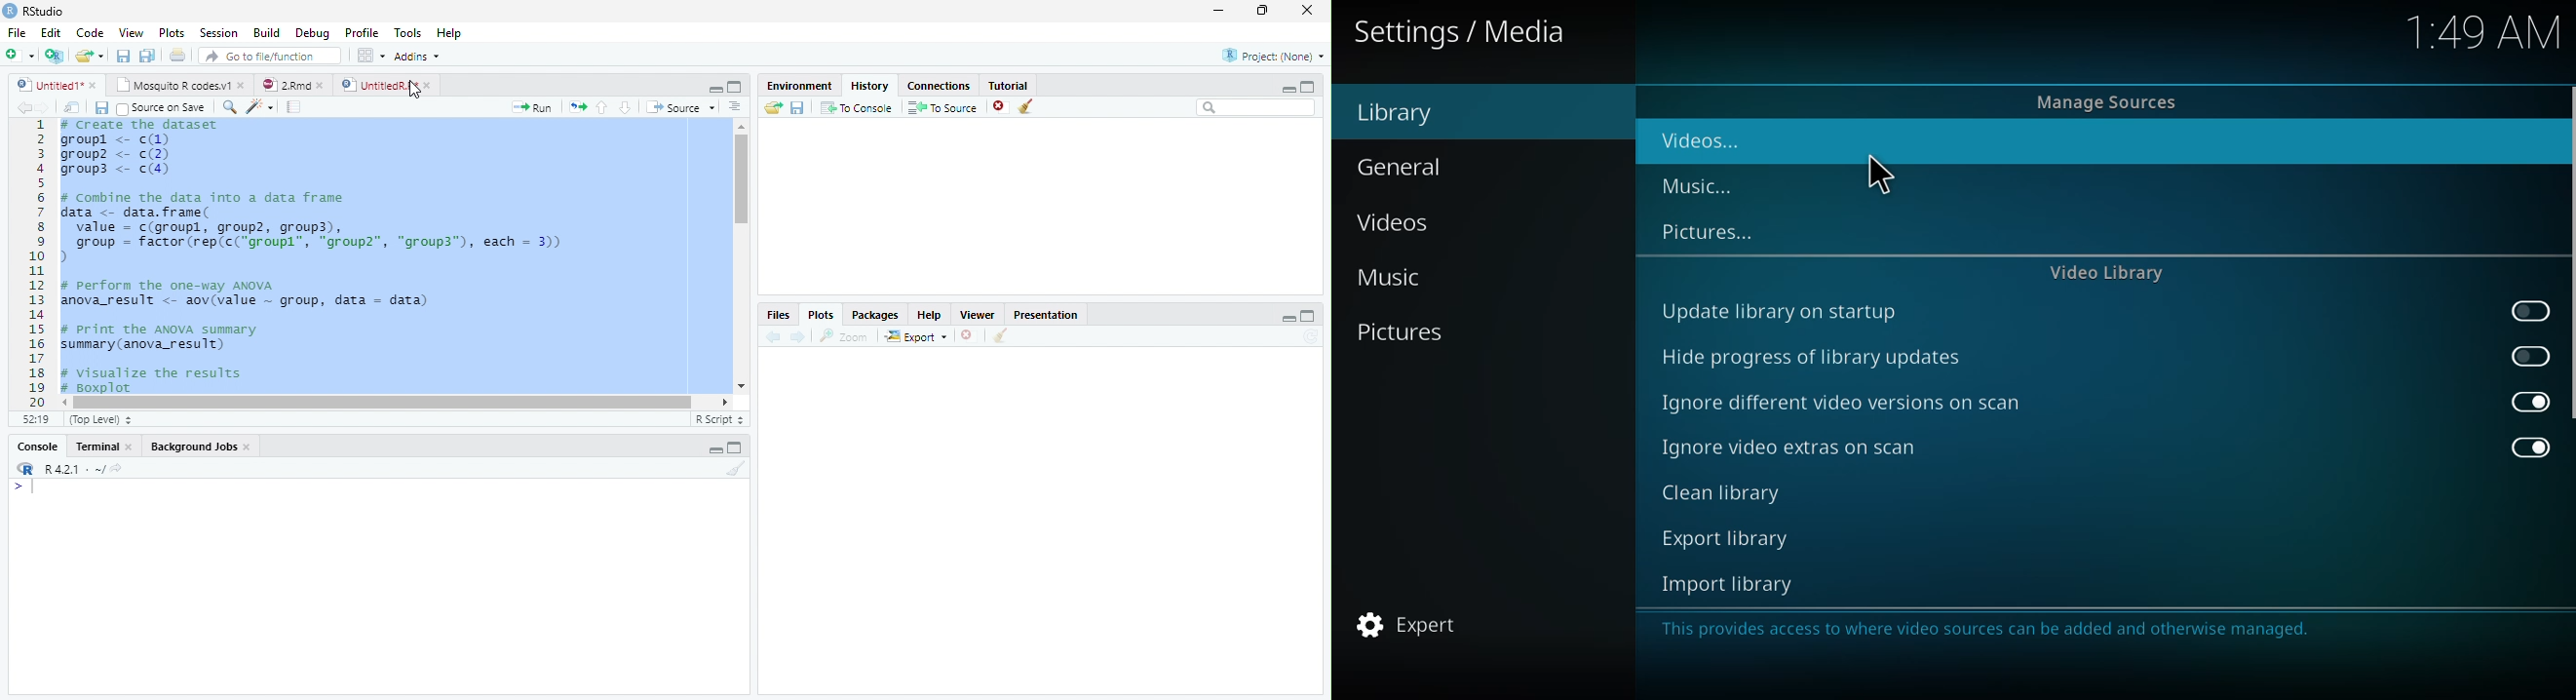 This screenshot has height=700, width=2576. What do you see at coordinates (291, 83) in the screenshot?
I see `2Rmd` at bounding box center [291, 83].